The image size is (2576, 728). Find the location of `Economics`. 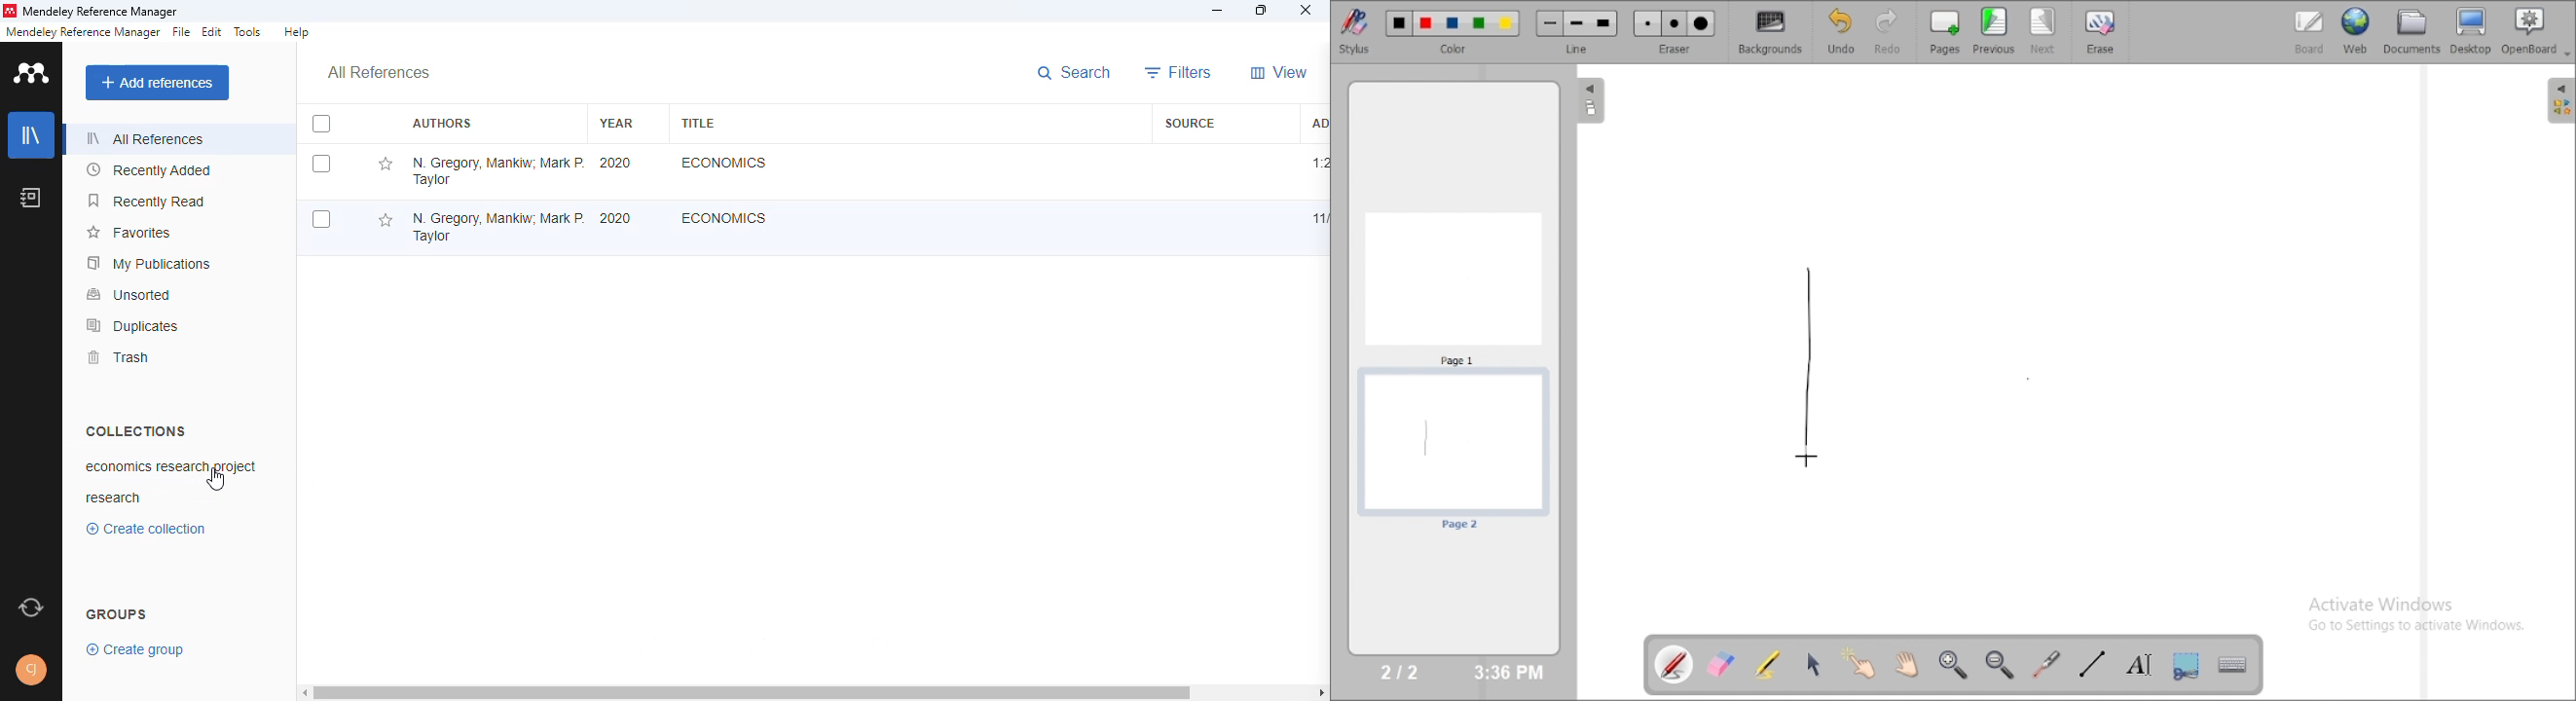

Economics is located at coordinates (721, 163).